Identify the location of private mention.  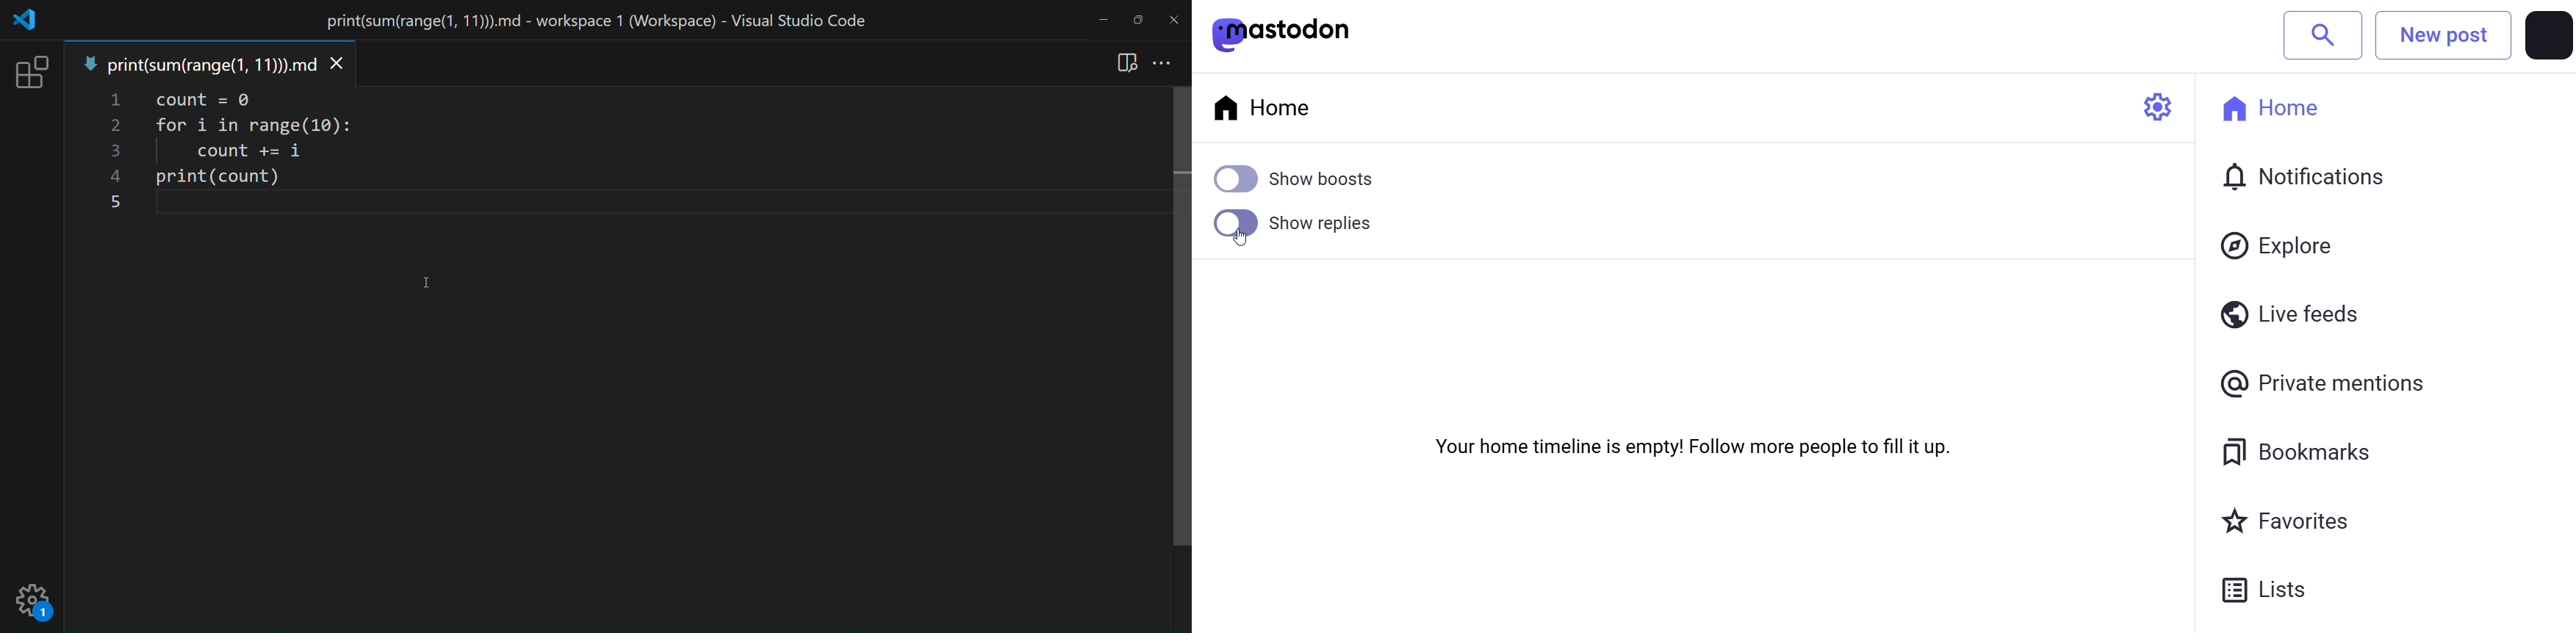
(2331, 382).